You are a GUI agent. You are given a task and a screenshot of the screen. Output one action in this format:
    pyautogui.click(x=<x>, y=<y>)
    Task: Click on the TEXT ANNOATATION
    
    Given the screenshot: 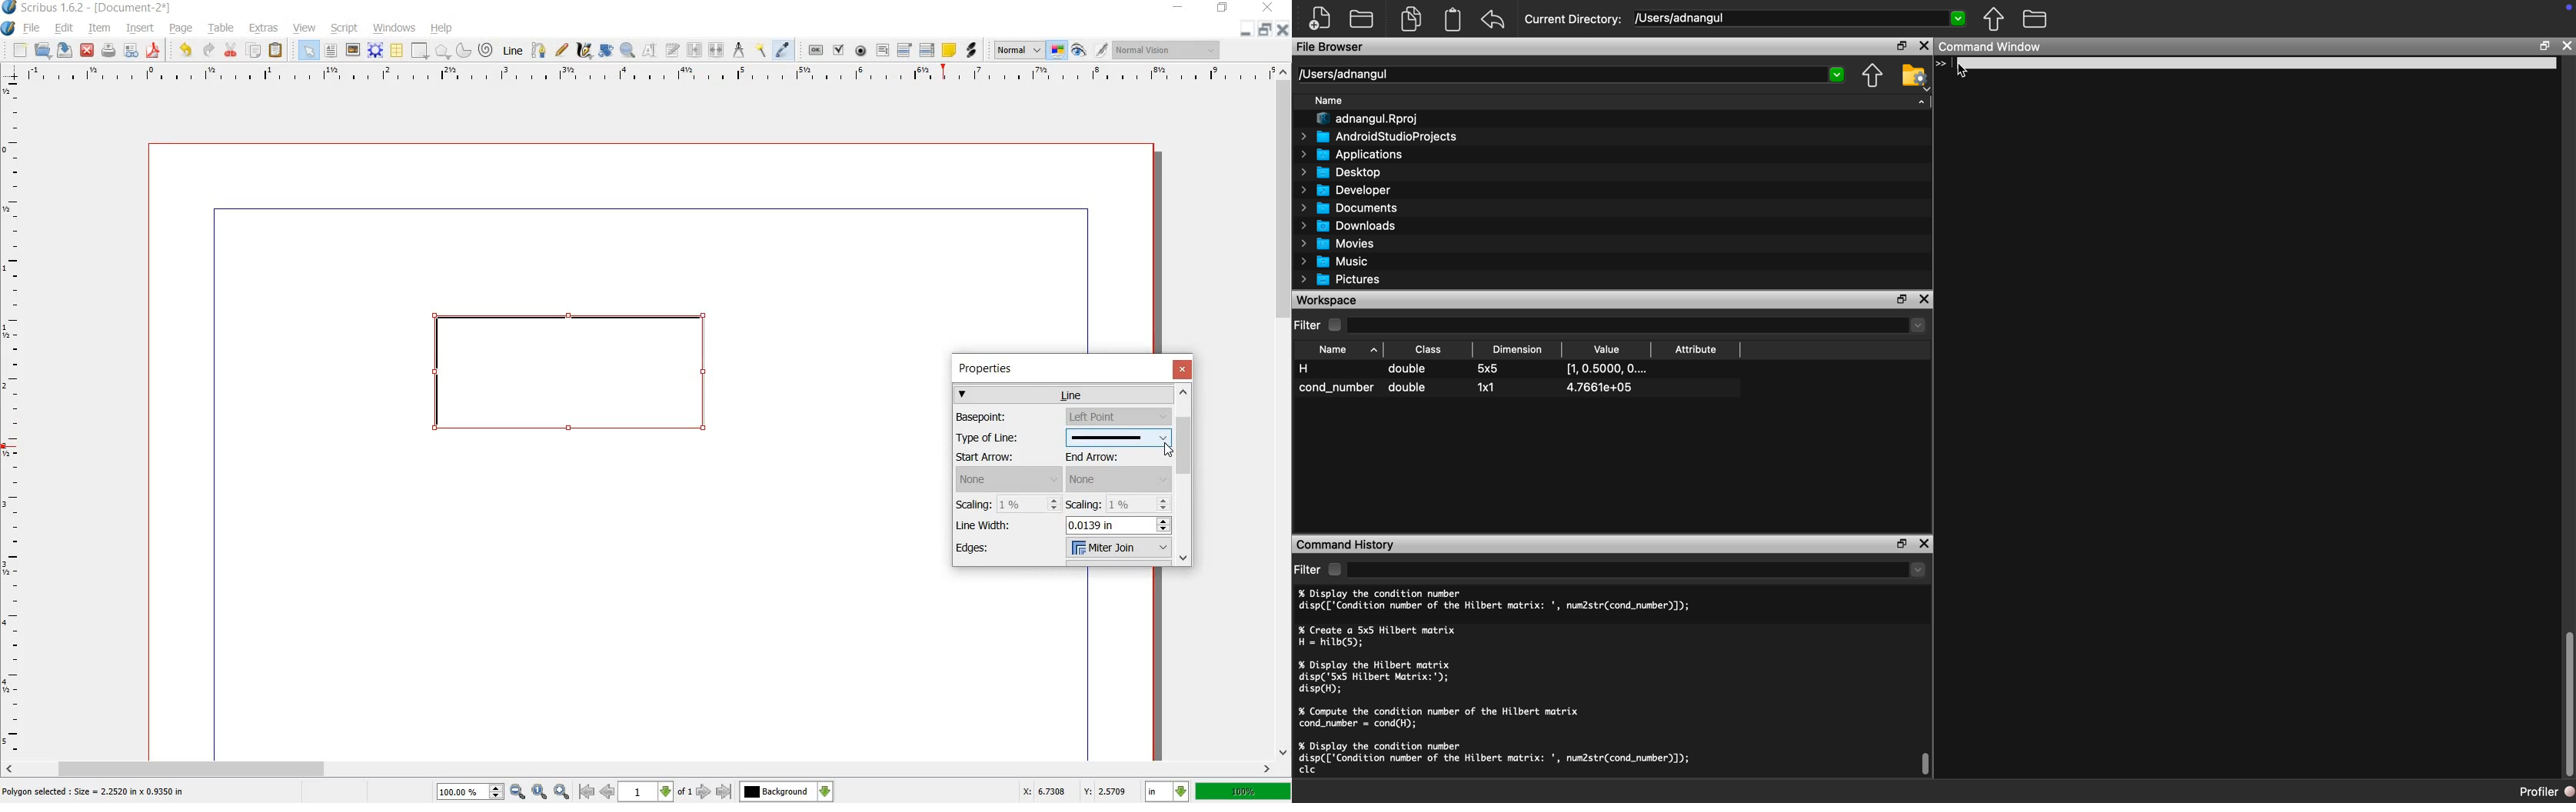 What is the action you would take?
    pyautogui.click(x=948, y=51)
    